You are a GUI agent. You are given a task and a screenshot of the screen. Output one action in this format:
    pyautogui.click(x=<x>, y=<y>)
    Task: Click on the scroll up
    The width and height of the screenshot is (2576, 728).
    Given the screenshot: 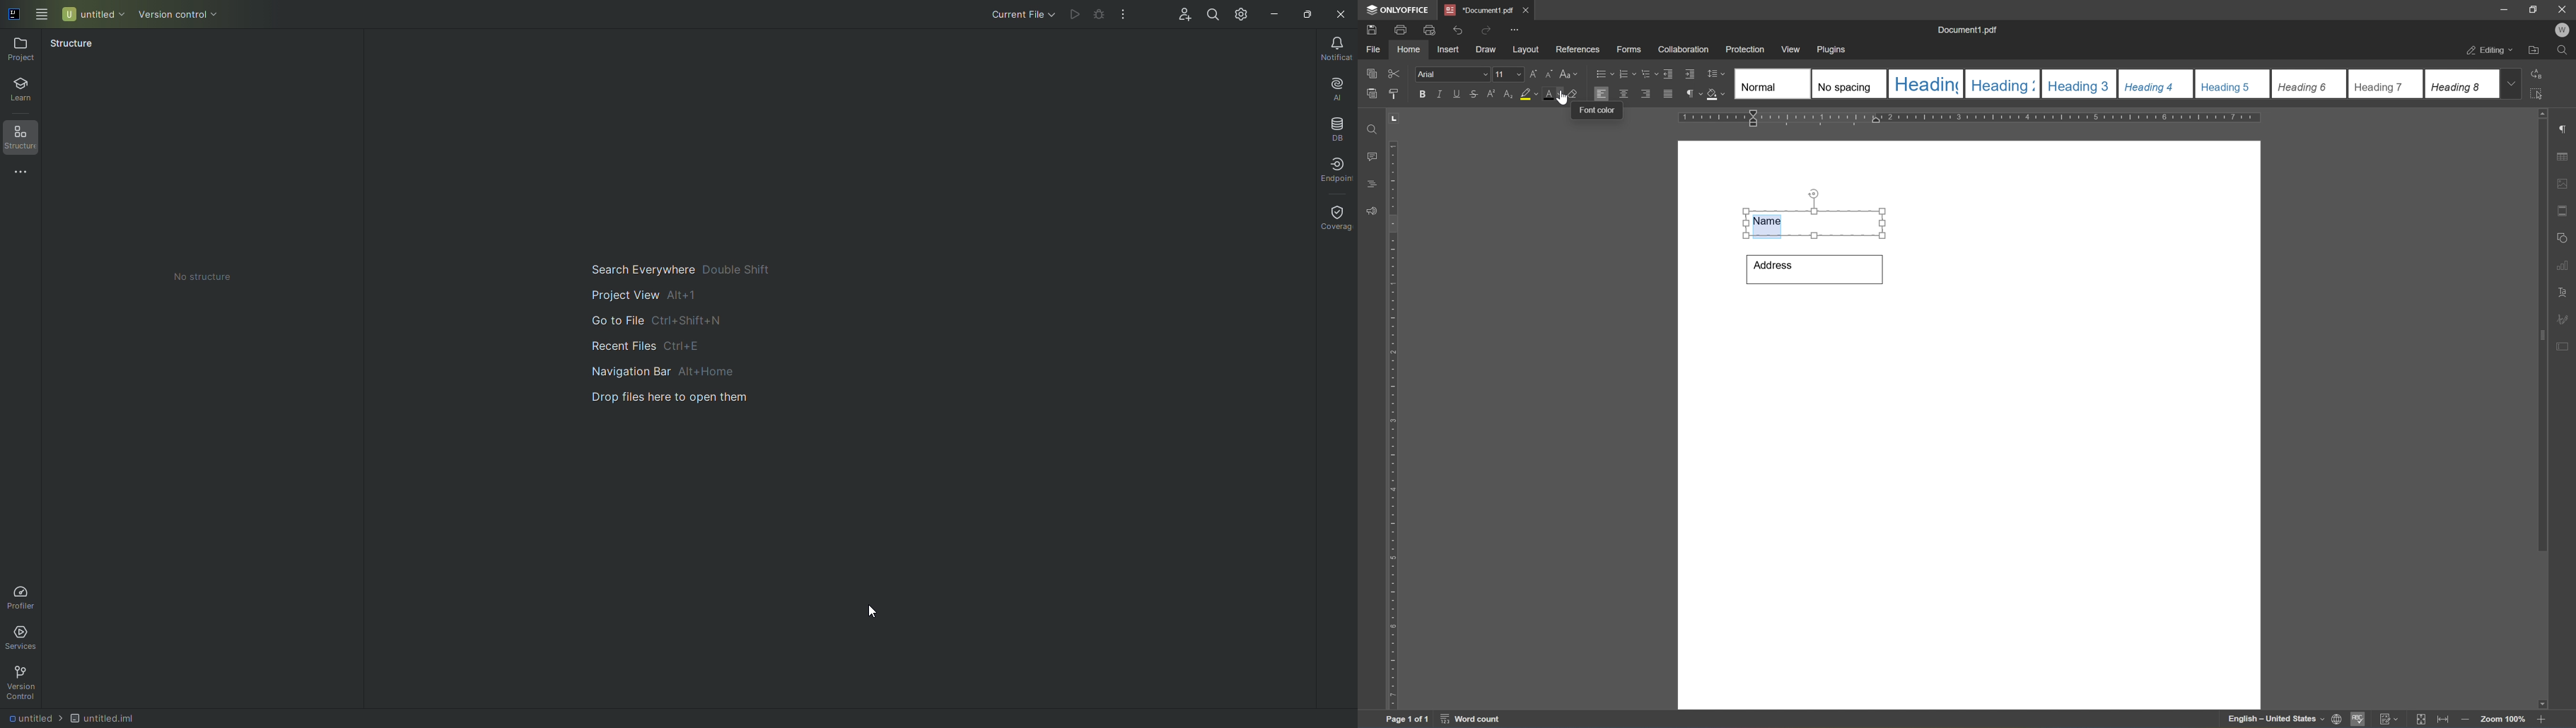 What is the action you would take?
    pyautogui.click(x=2548, y=112)
    